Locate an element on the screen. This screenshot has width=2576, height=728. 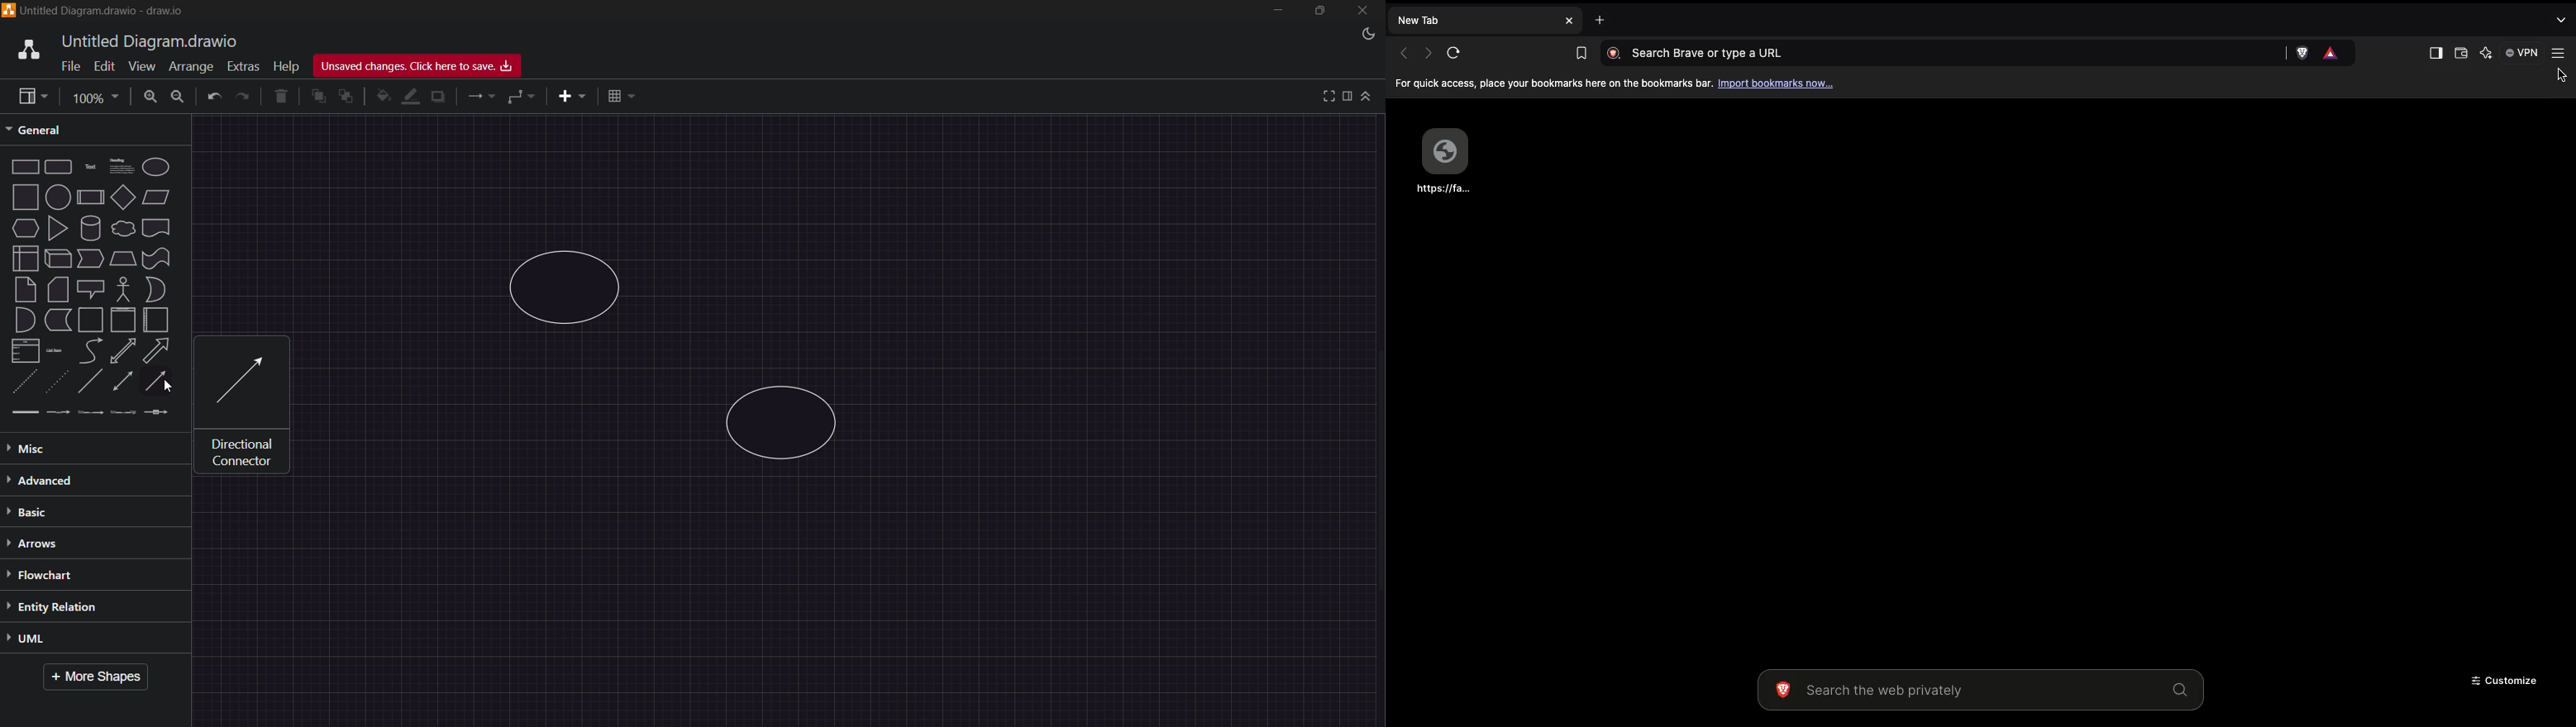
Delete is located at coordinates (278, 97).